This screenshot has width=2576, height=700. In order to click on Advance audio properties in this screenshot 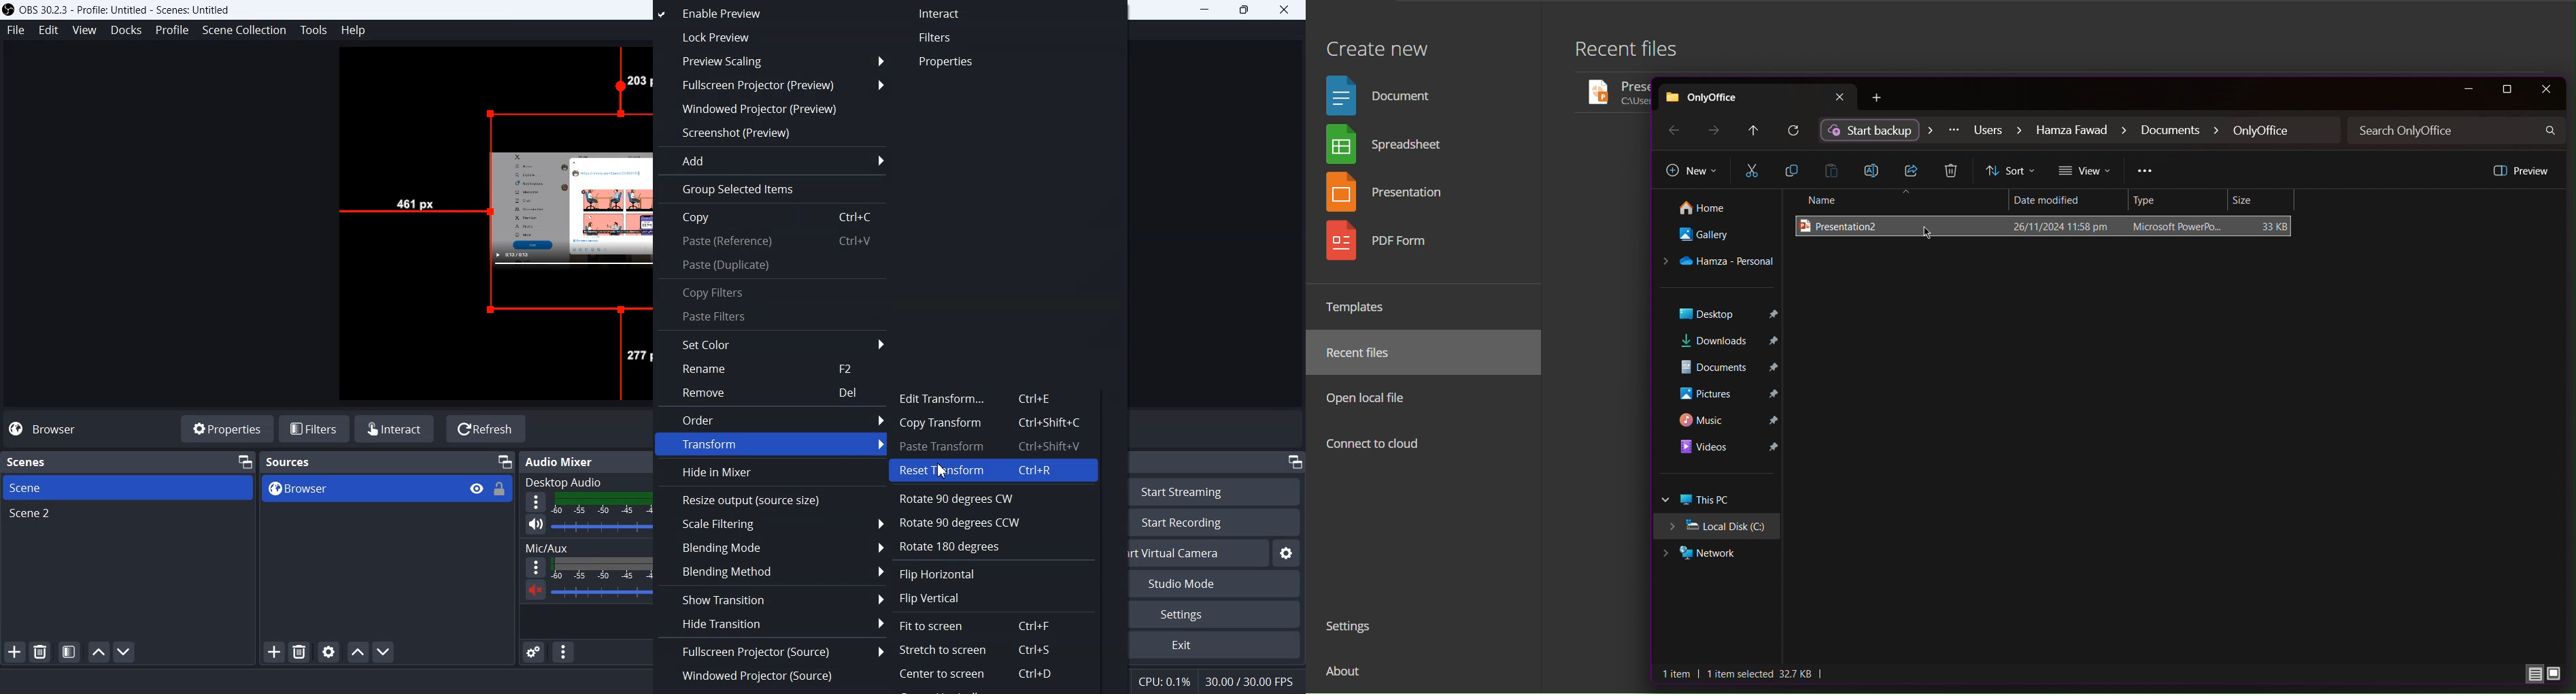, I will do `click(535, 652)`.